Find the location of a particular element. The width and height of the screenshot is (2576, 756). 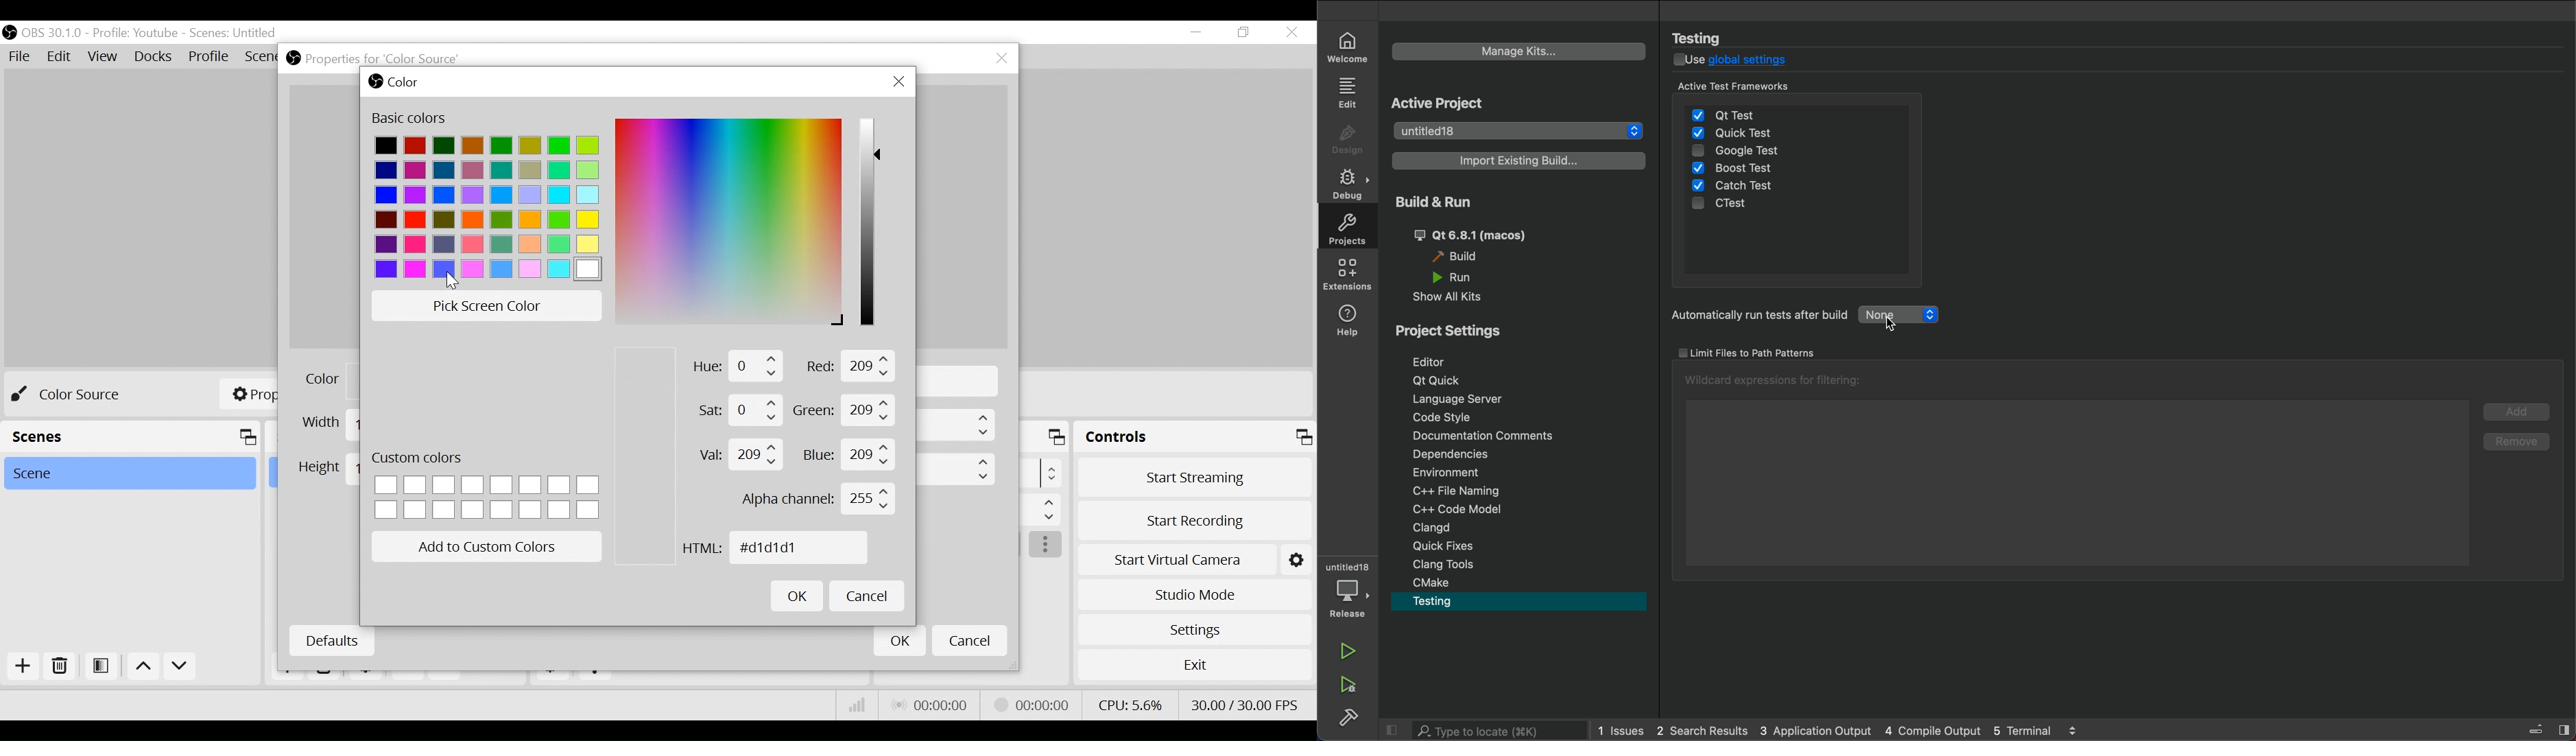

Scenes is located at coordinates (234, 34).